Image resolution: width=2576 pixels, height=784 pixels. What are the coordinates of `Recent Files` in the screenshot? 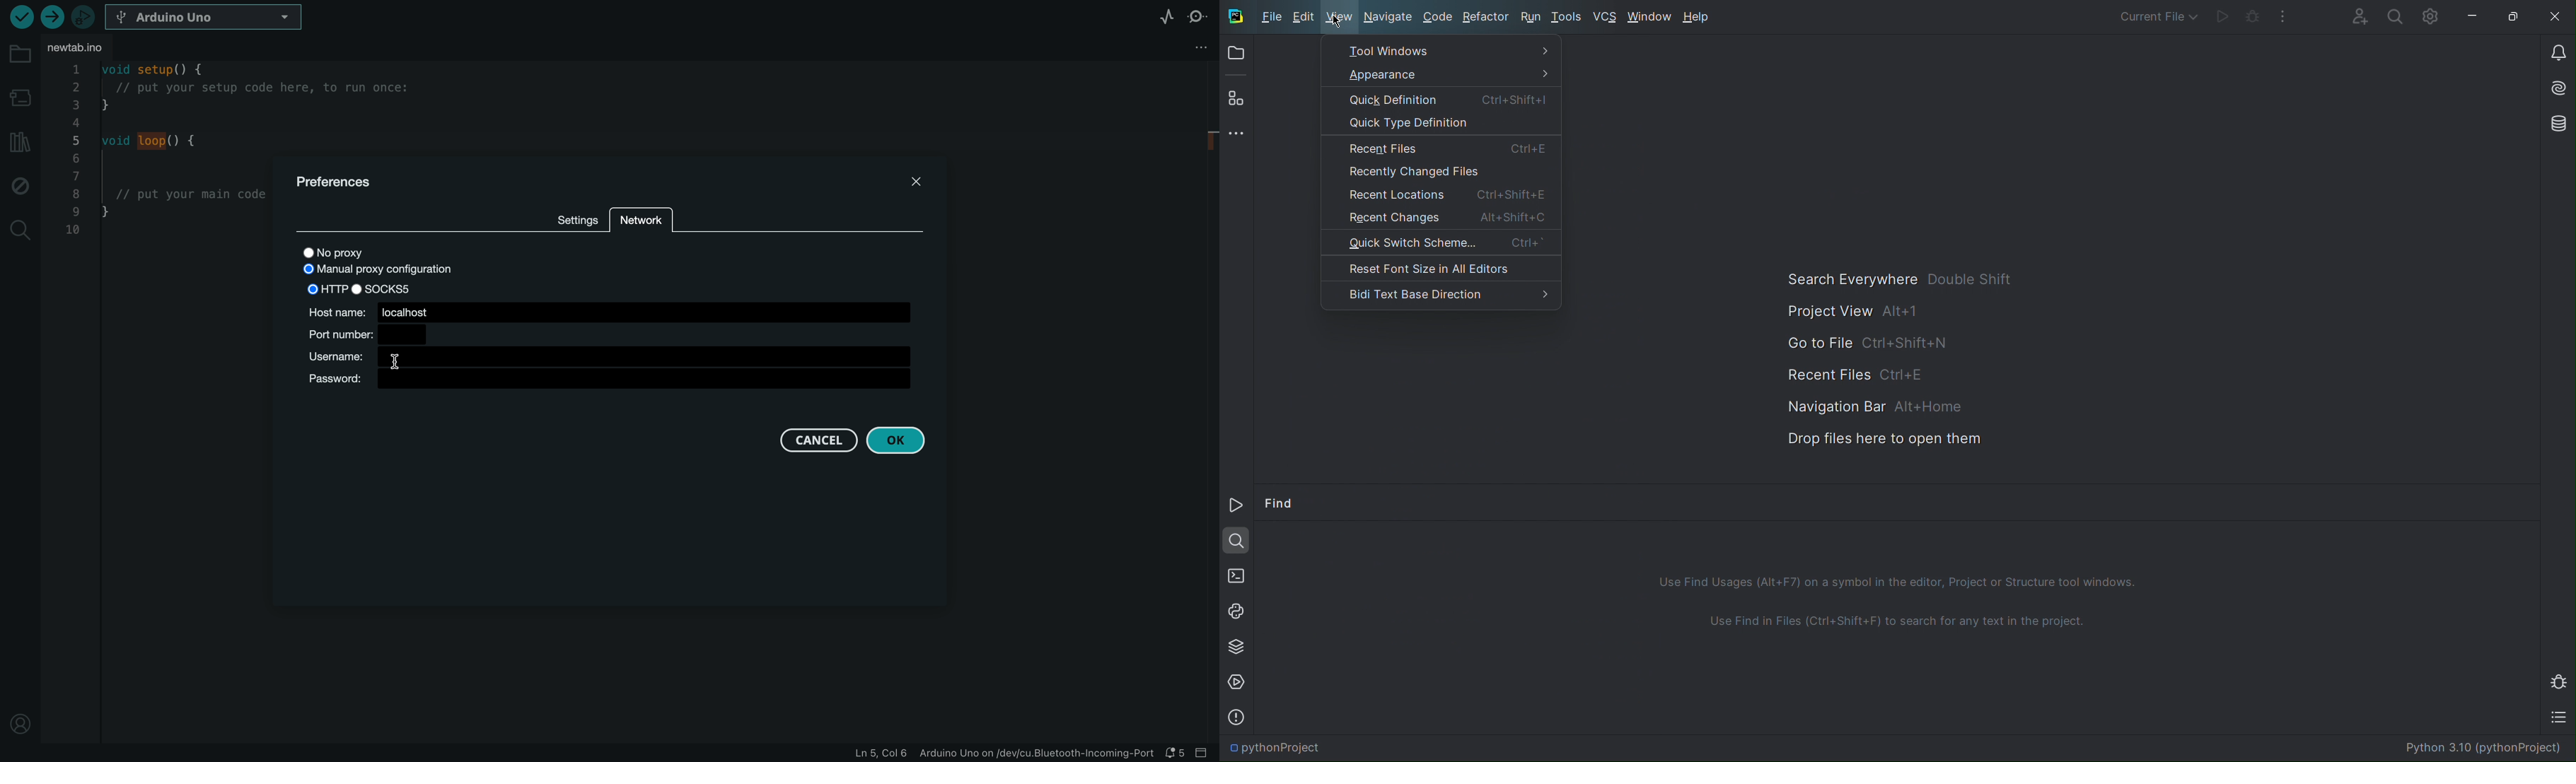 It's located at (1859, 373).